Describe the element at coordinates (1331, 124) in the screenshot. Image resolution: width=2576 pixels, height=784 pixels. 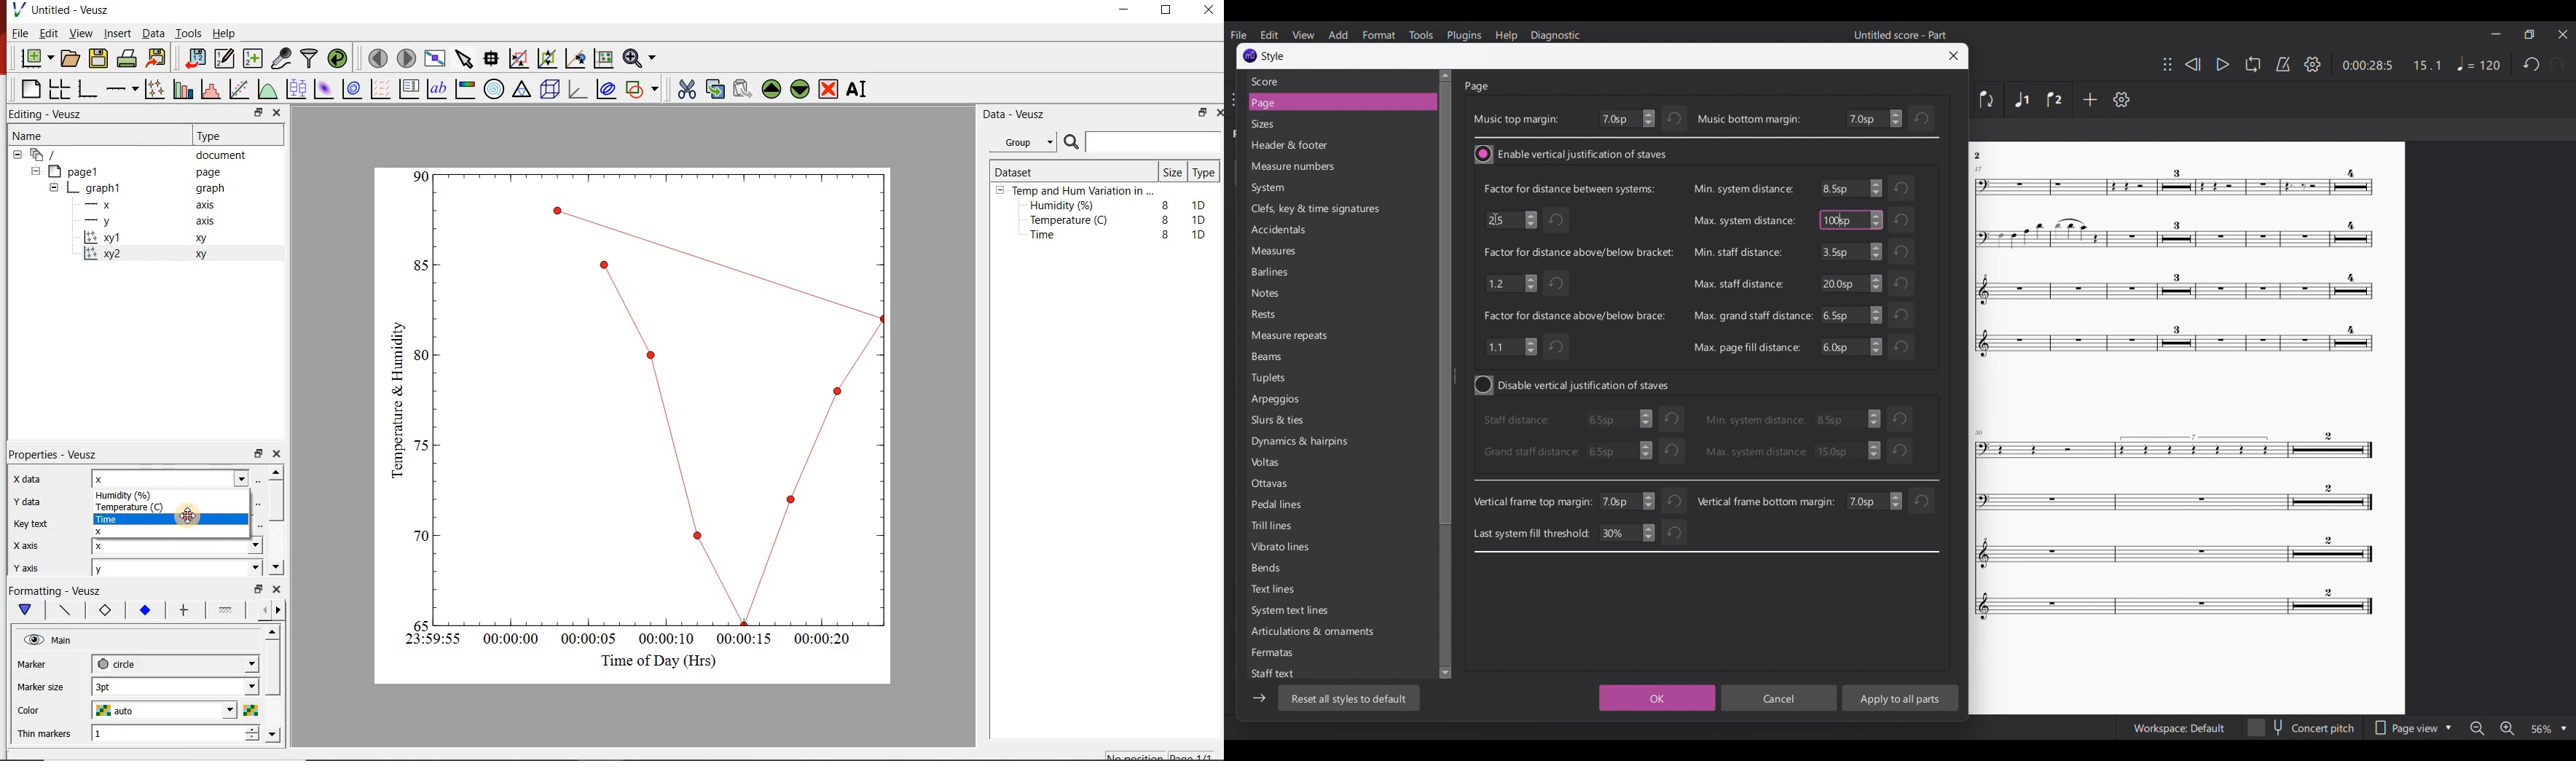
I see `Sizes` at that location.